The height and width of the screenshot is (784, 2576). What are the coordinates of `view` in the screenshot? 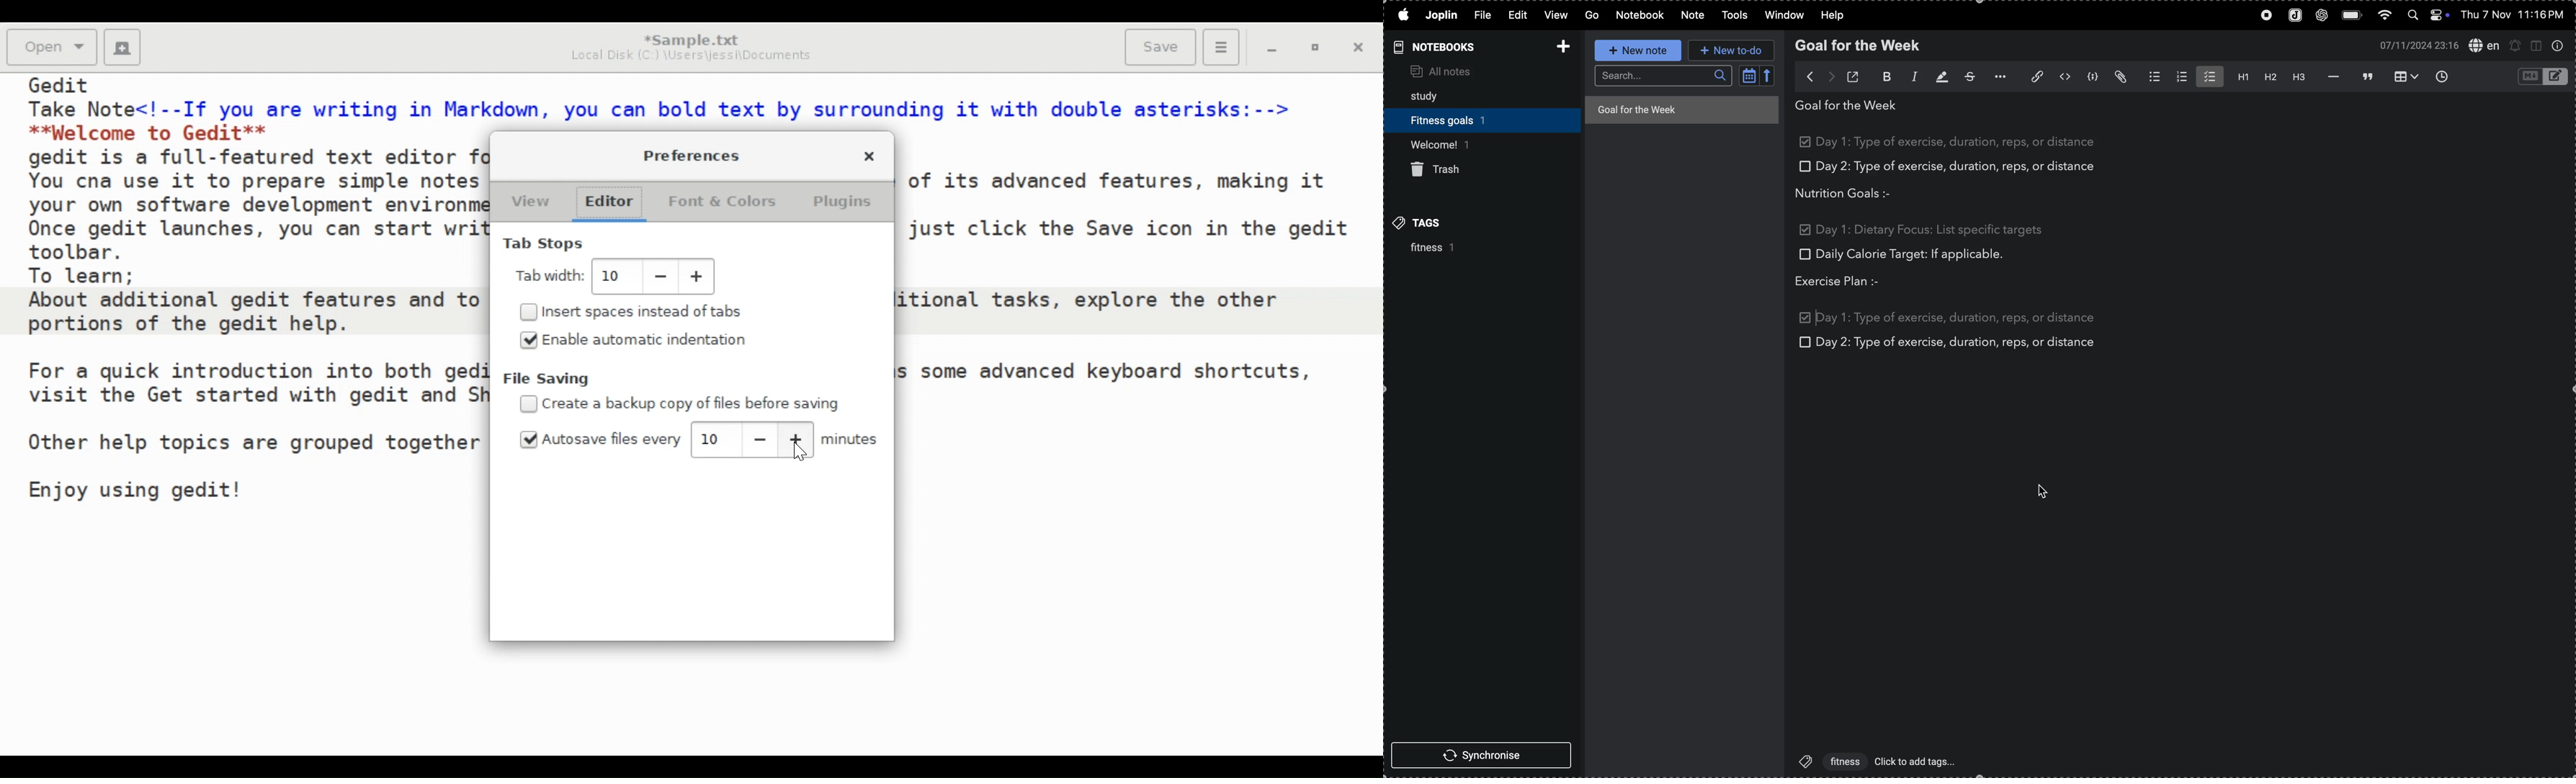 It's located at (1556, 15).